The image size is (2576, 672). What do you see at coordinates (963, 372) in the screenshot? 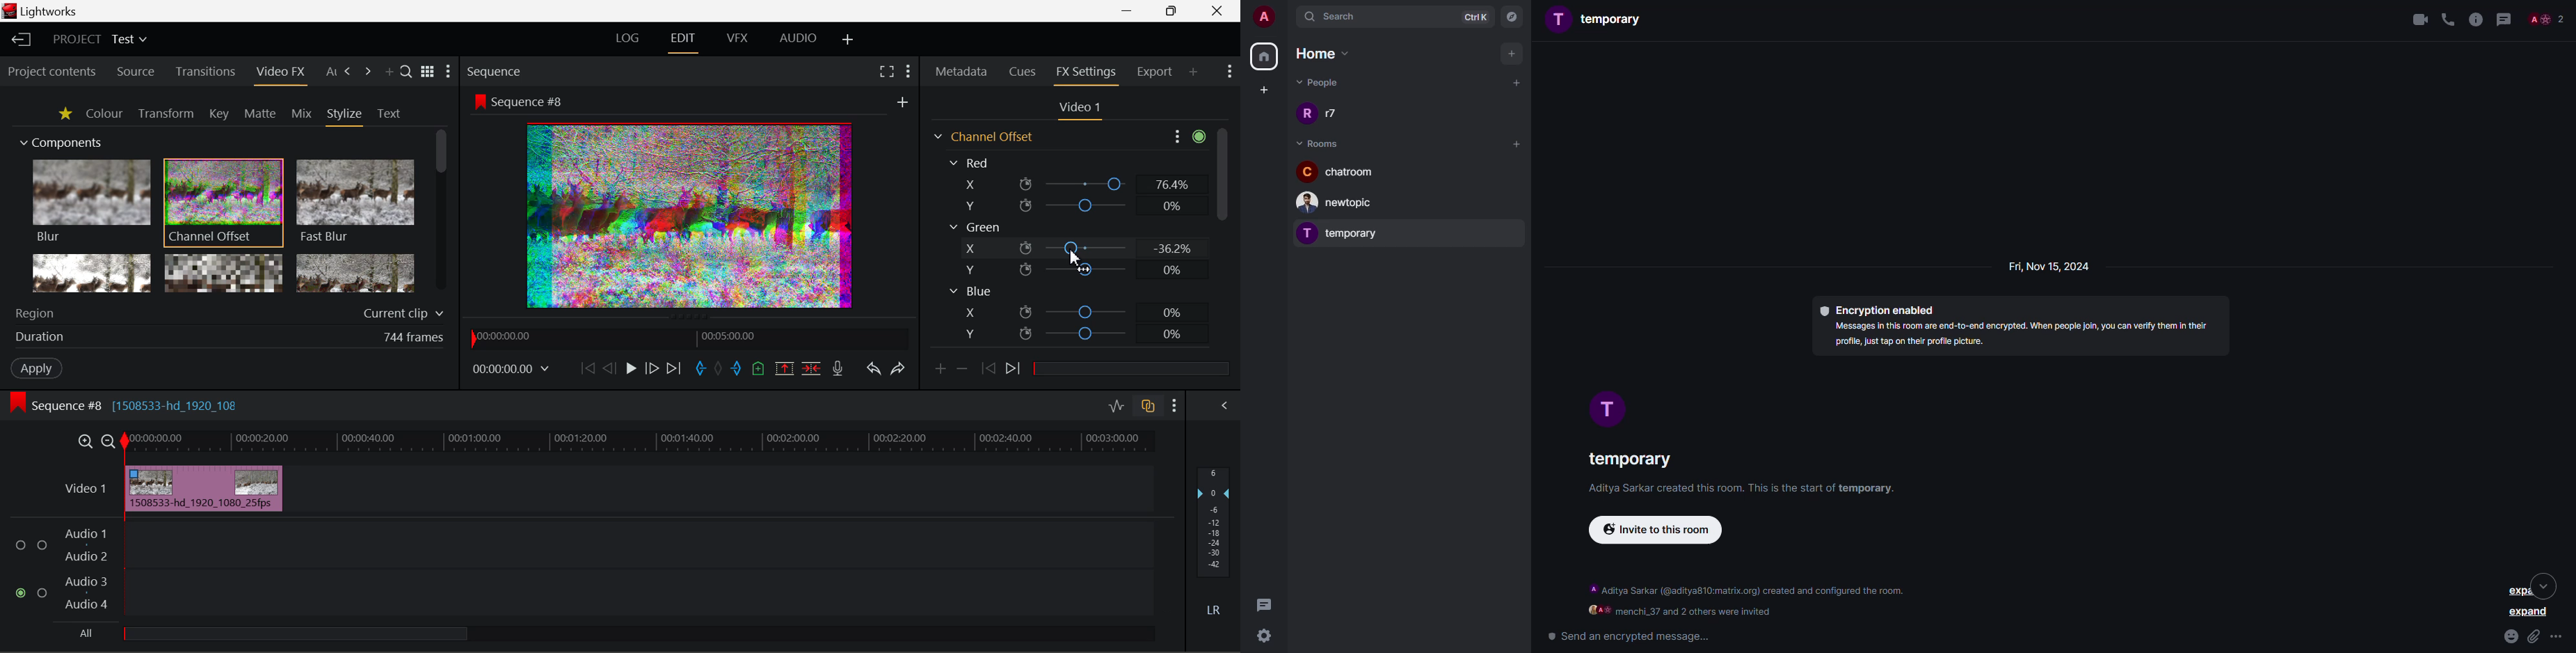
I see `Remove keyframe` at bounding box center [963, 372].